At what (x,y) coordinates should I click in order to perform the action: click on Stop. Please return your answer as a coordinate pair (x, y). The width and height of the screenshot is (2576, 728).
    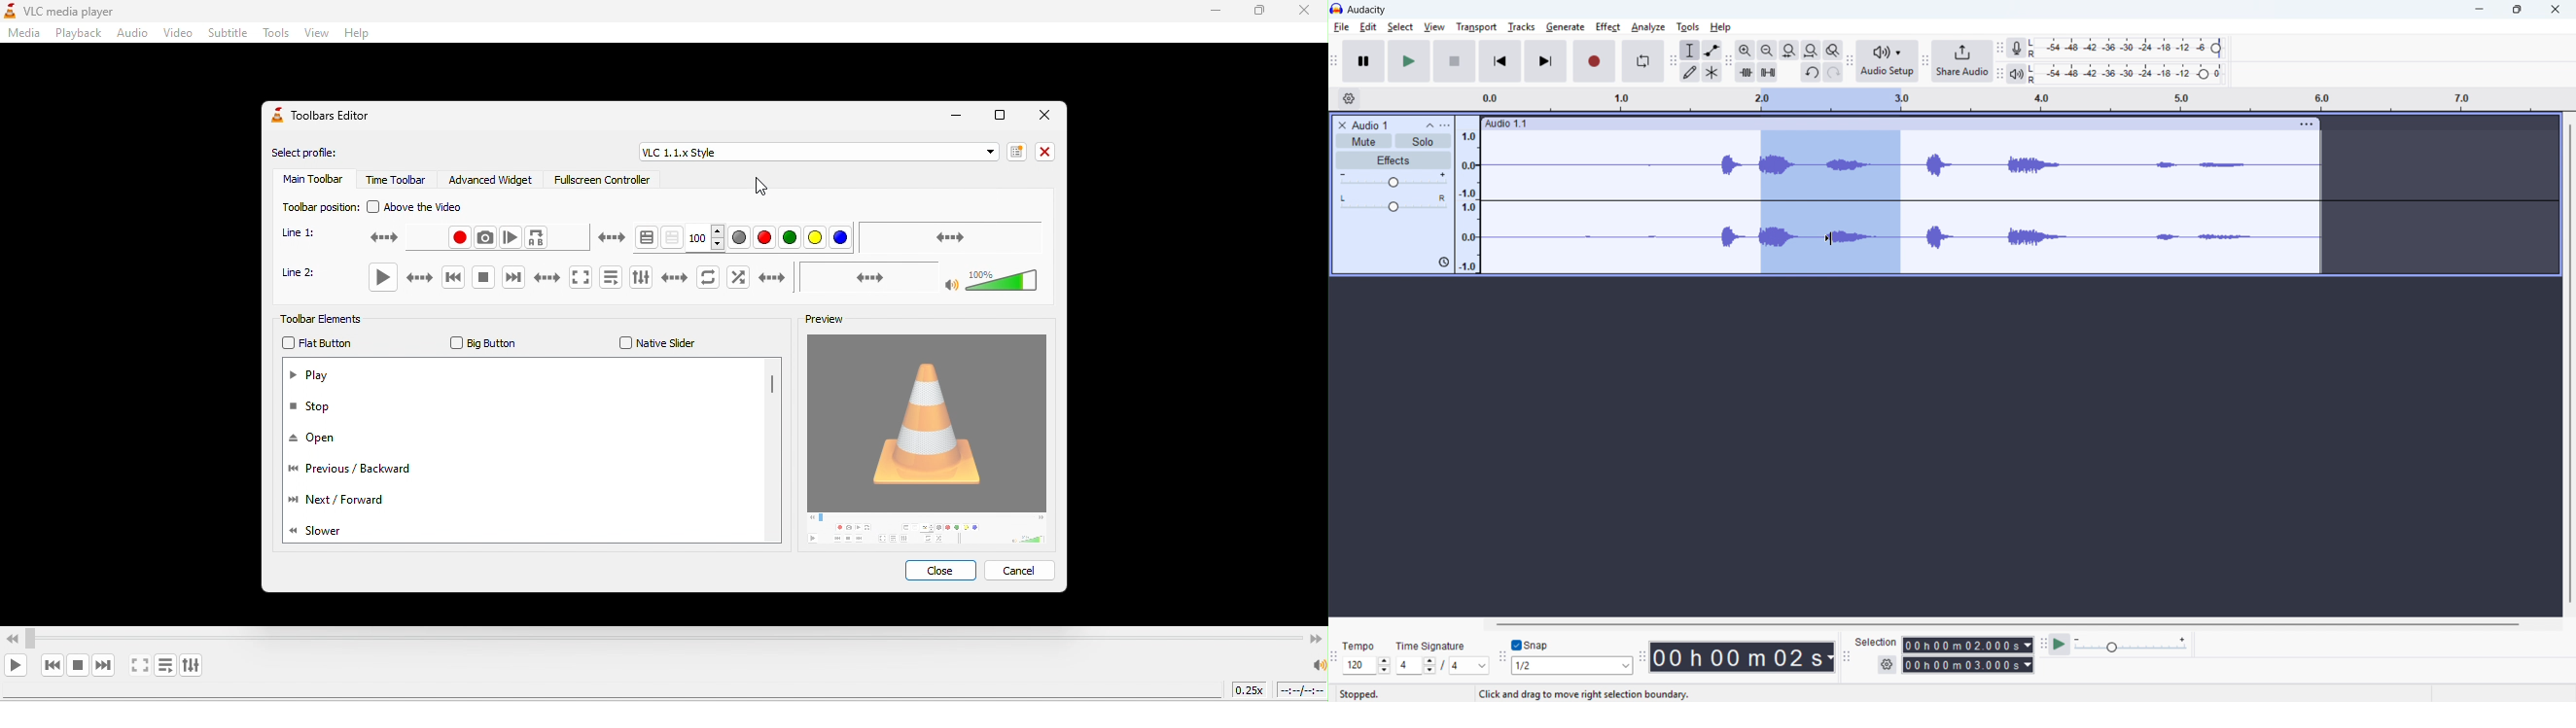
    Looking at the image, I should click on (1454, 62).